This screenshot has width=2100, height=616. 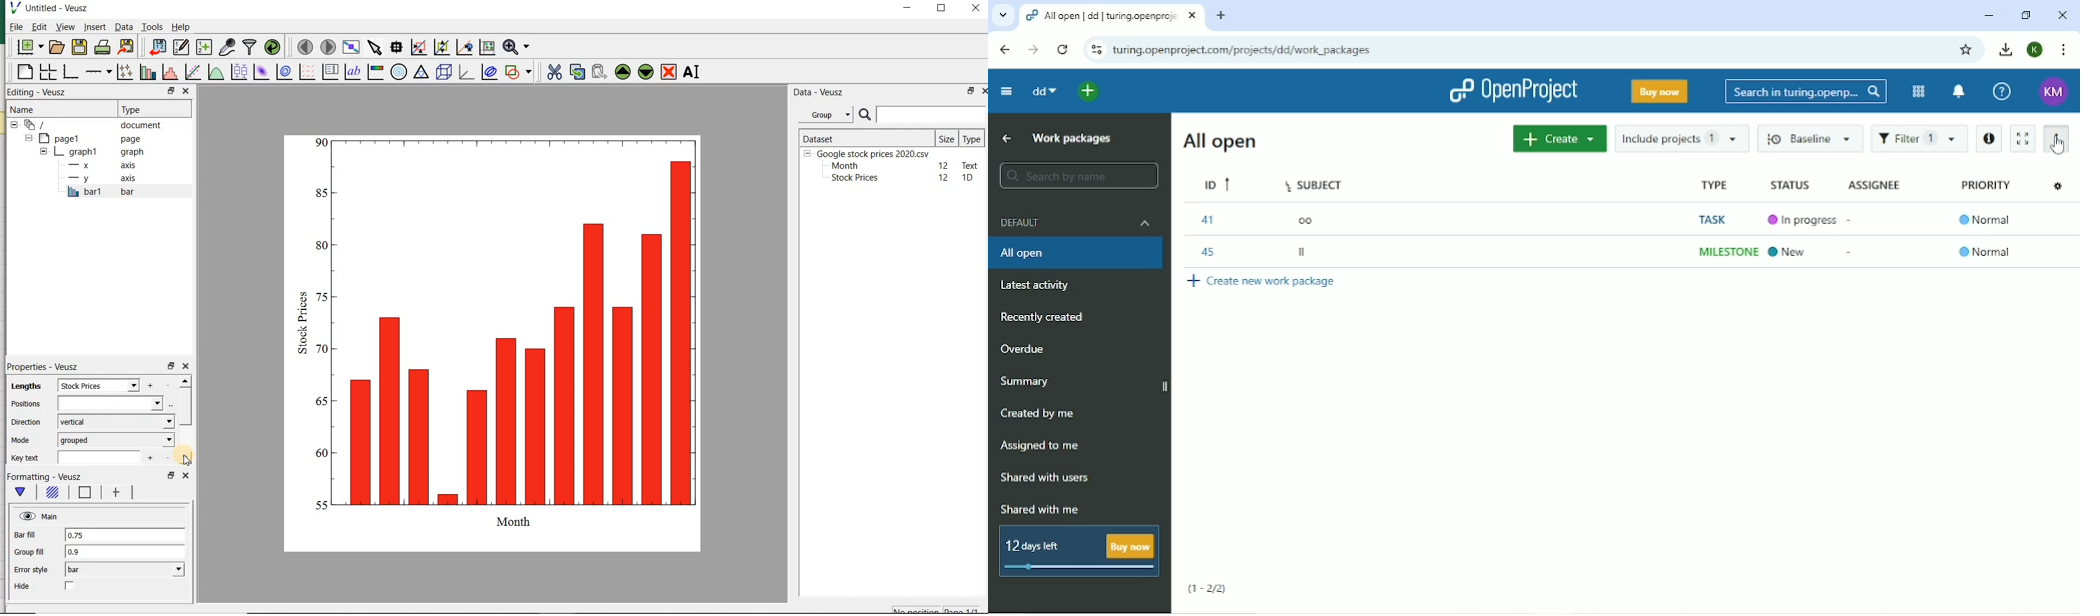 I want to click on OpenProject, so click(x=1512, y=91).